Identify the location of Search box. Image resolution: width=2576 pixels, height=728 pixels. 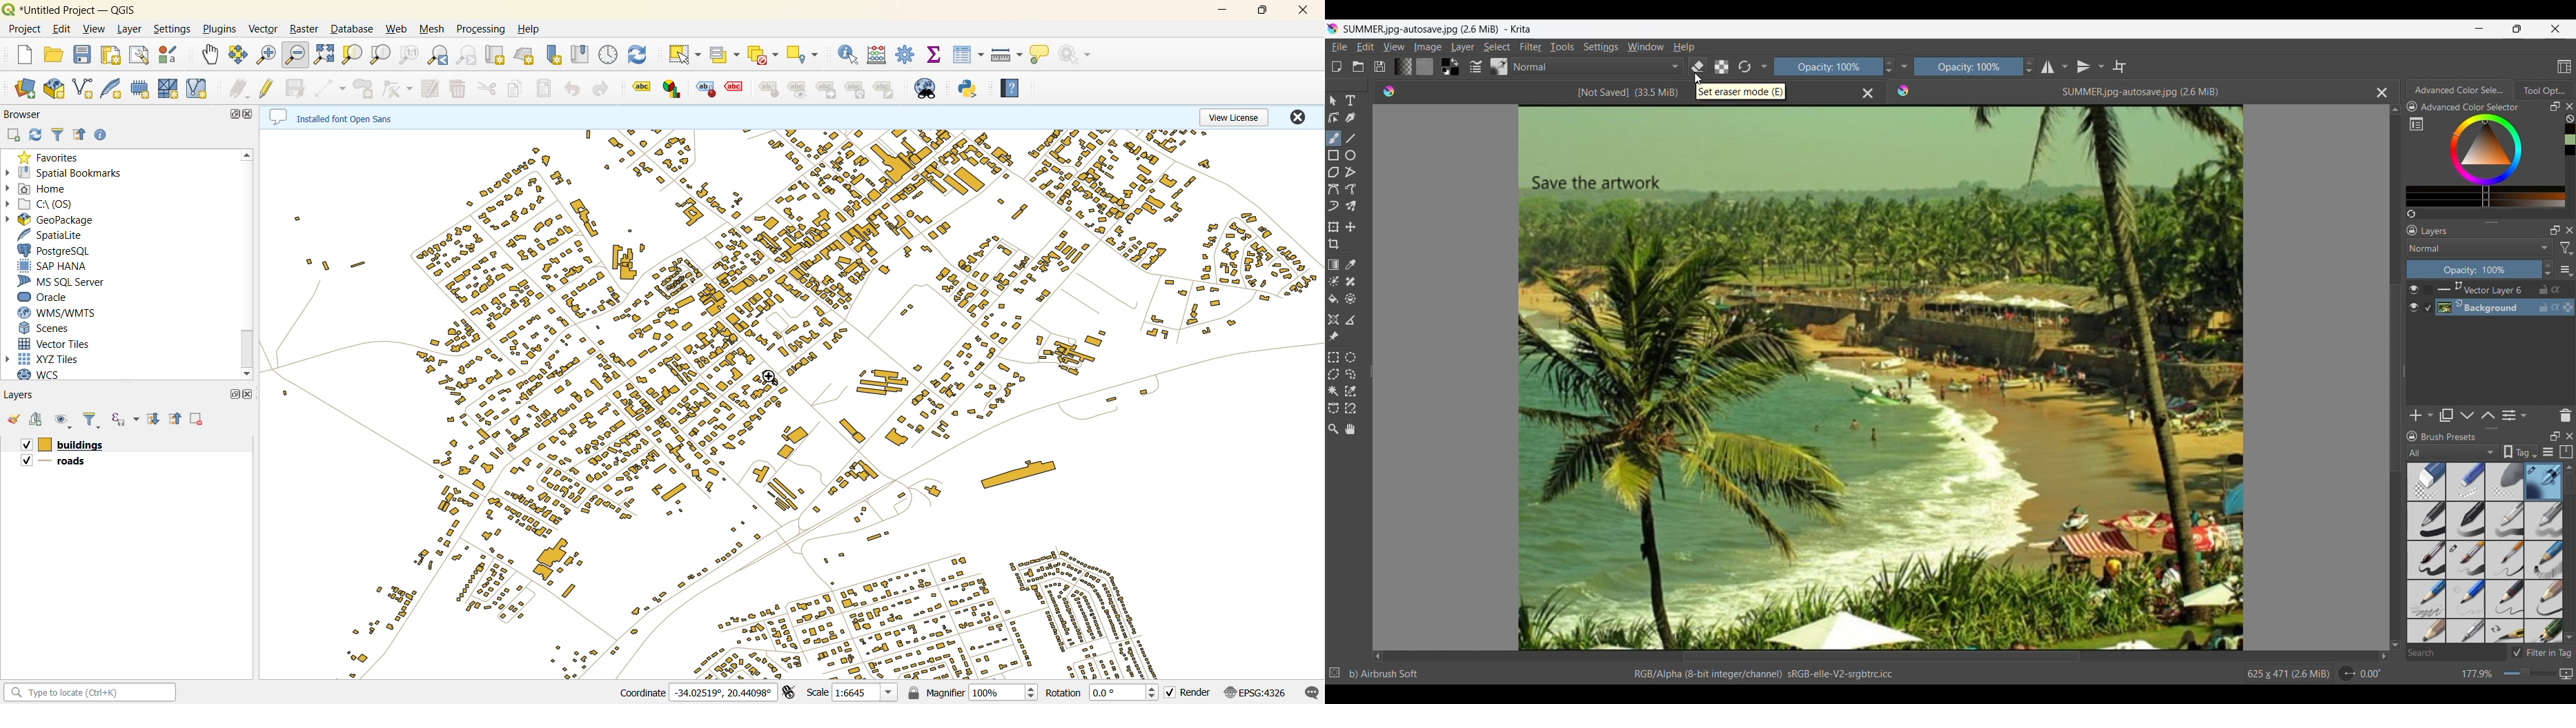
(2456, 653).